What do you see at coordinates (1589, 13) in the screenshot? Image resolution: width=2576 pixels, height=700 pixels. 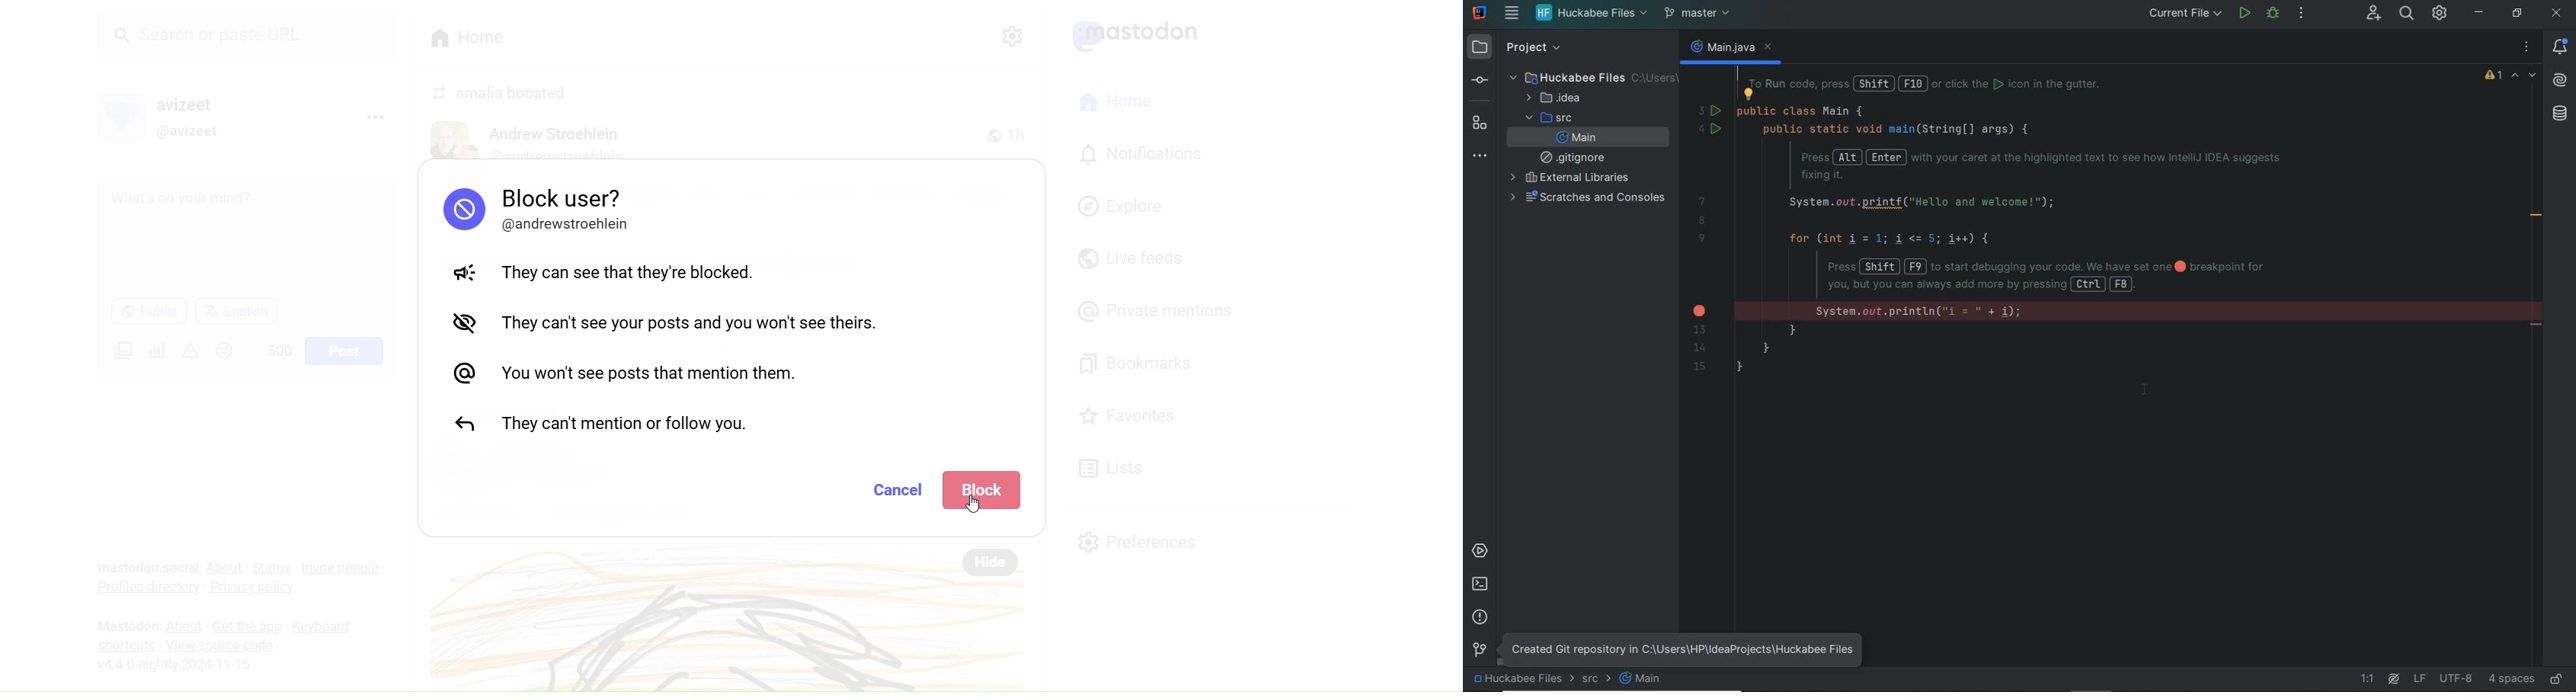 I see `project file name` at bounding box center [1589, 13].